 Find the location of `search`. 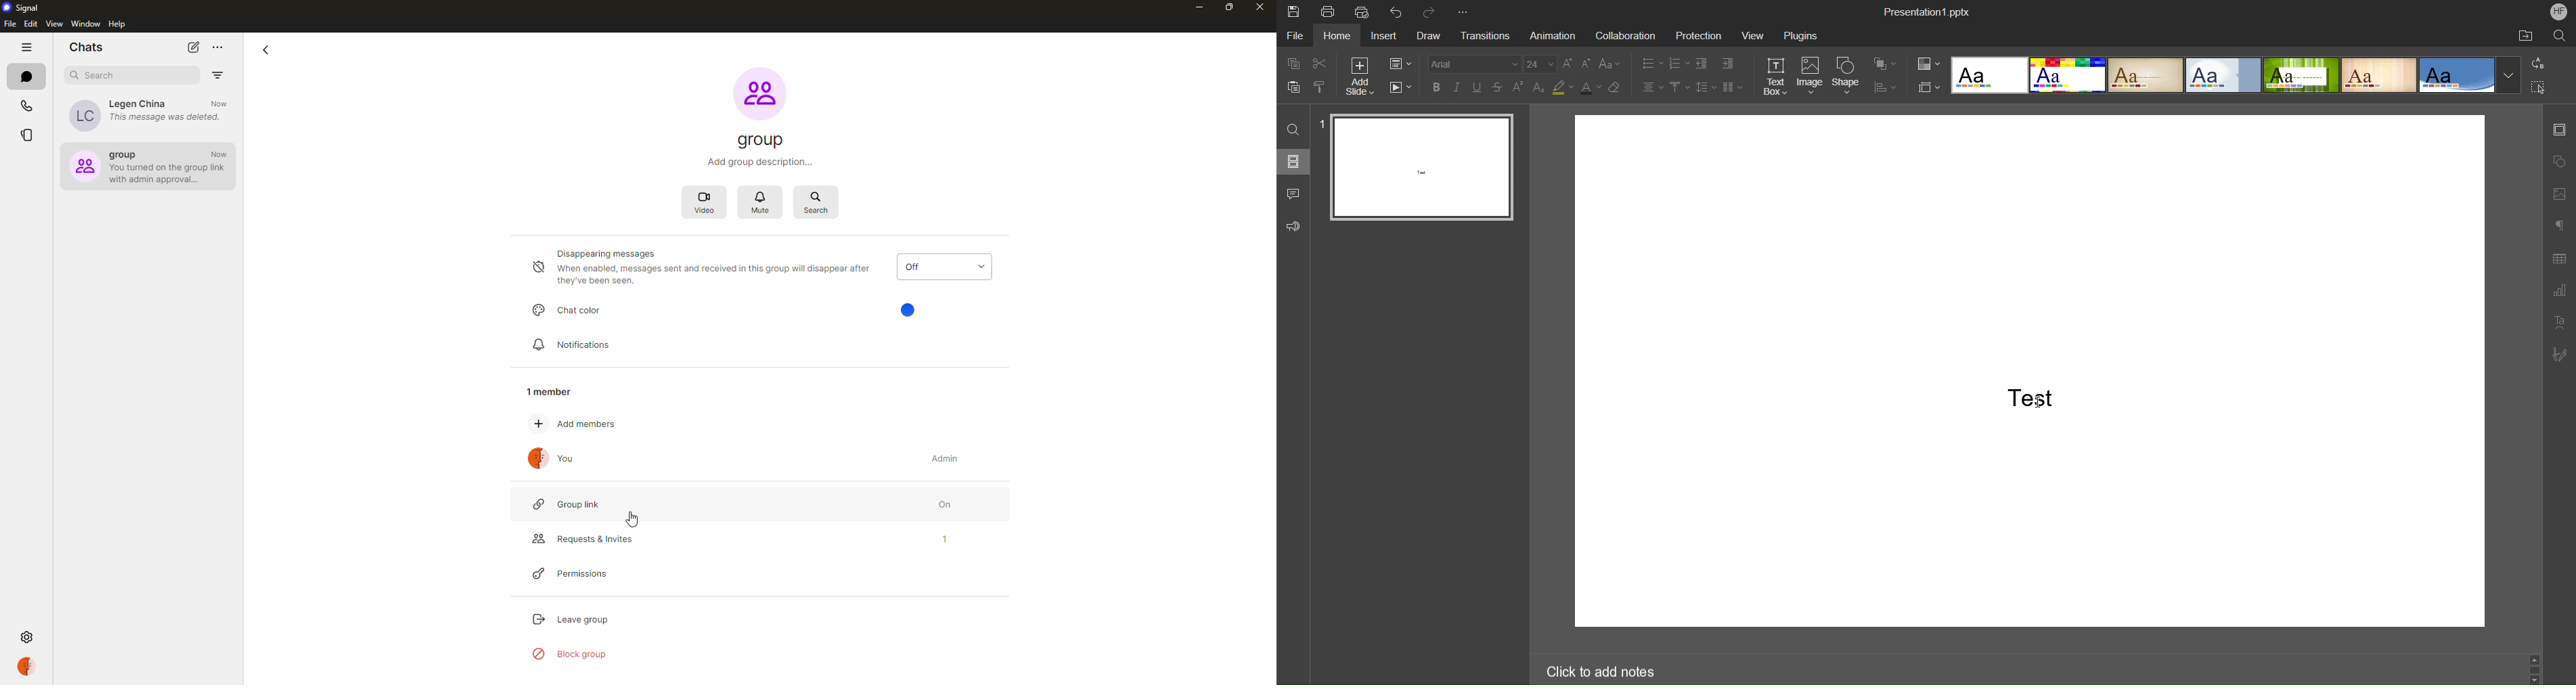

search is located at coordinates (98, 75).